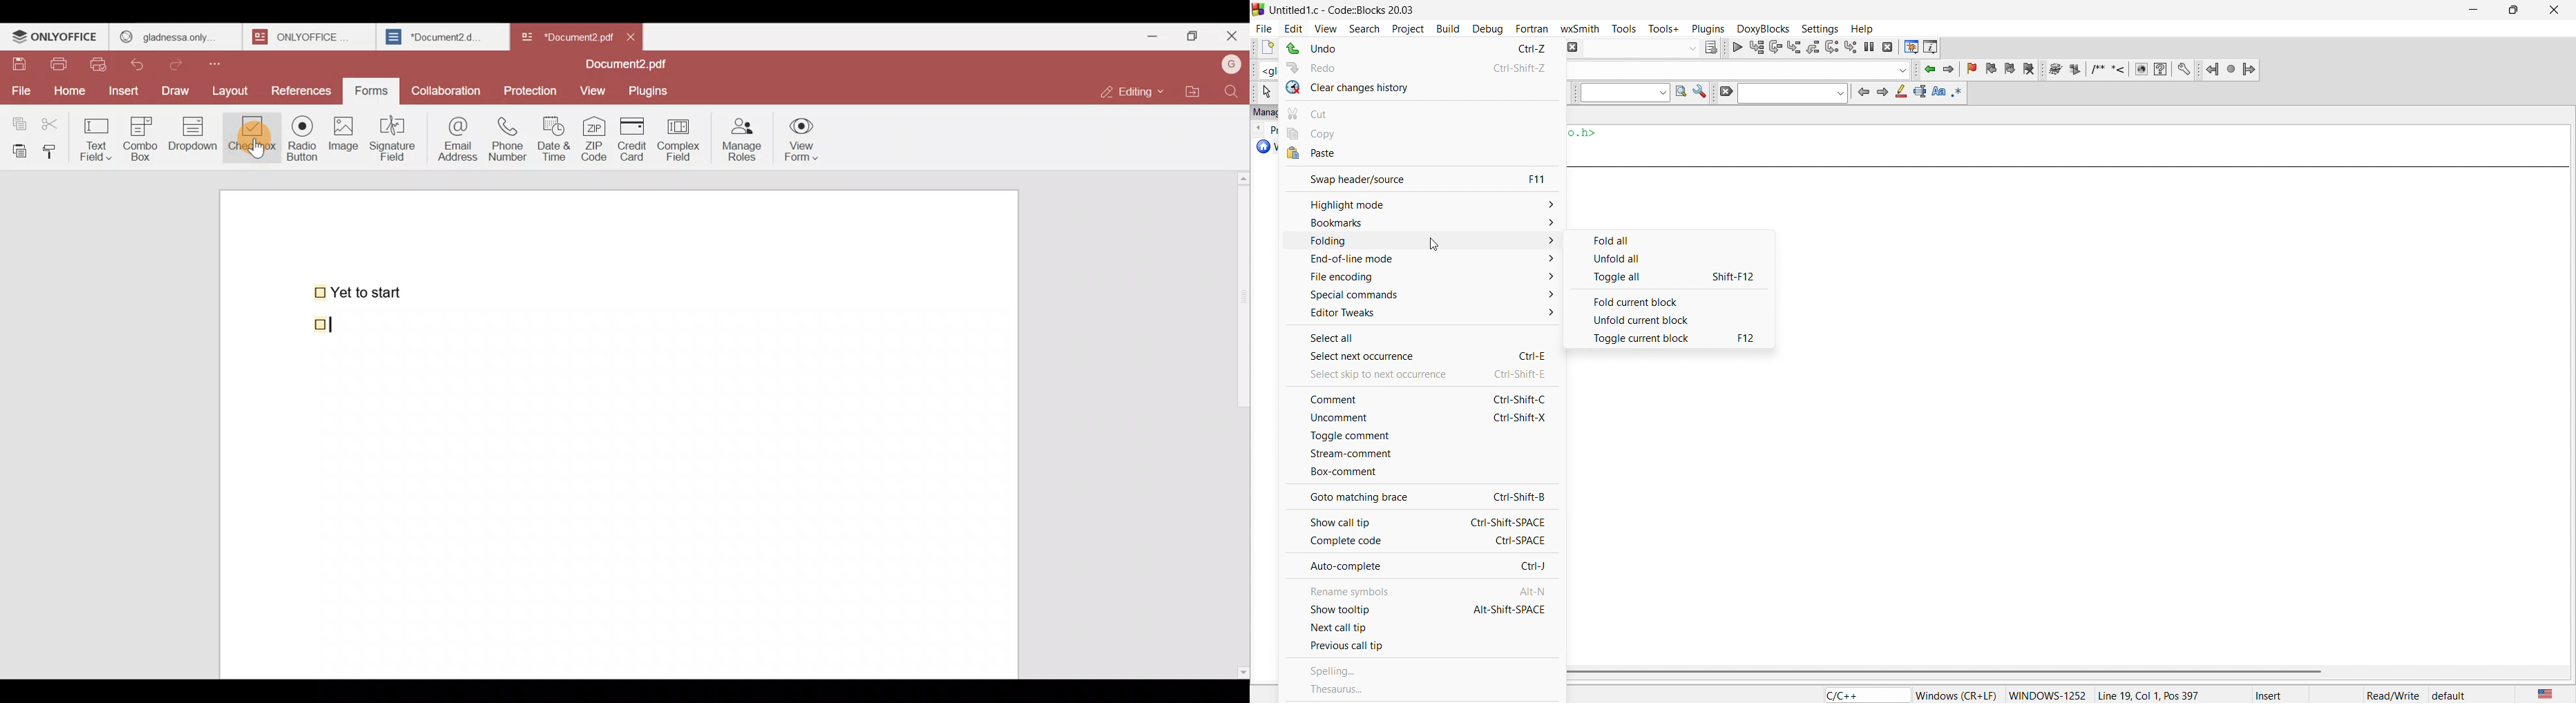 This screenshot has height=728, width=2576. Describe the element at coordinates (1993, 67) in the screenshot. I see `previous bookmark` at that location.